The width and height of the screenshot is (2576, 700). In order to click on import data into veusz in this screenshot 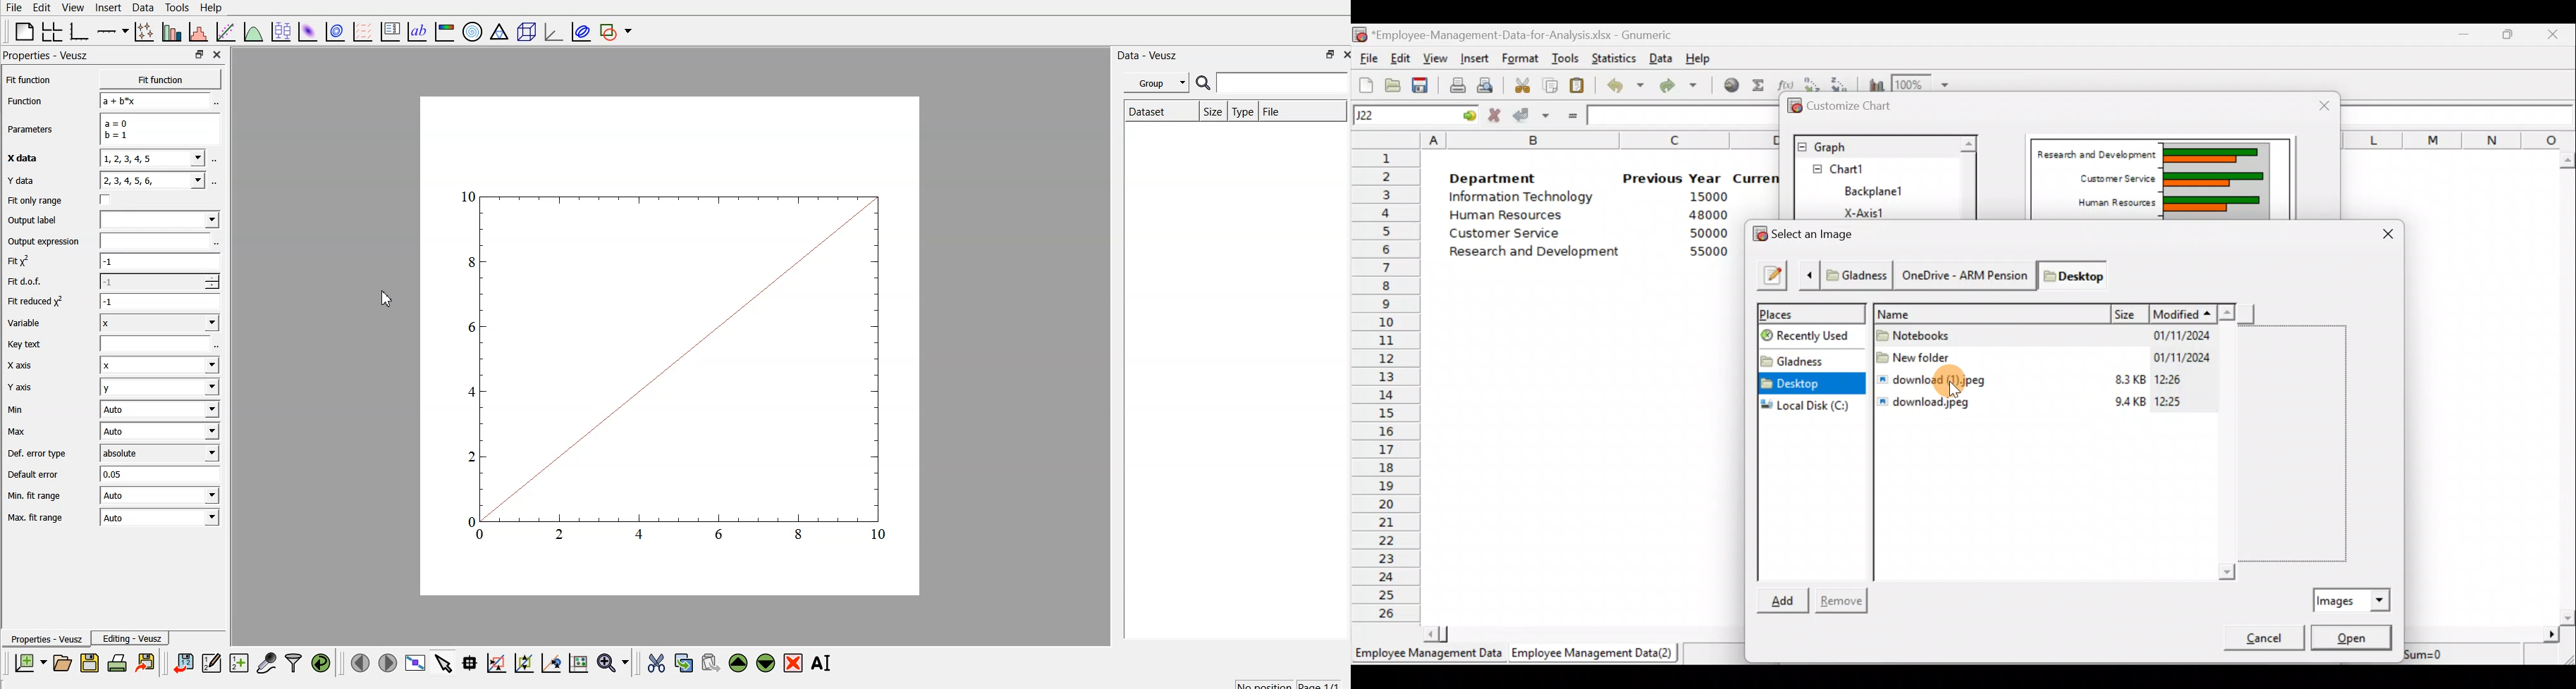, I will do `click(184, 664)`.